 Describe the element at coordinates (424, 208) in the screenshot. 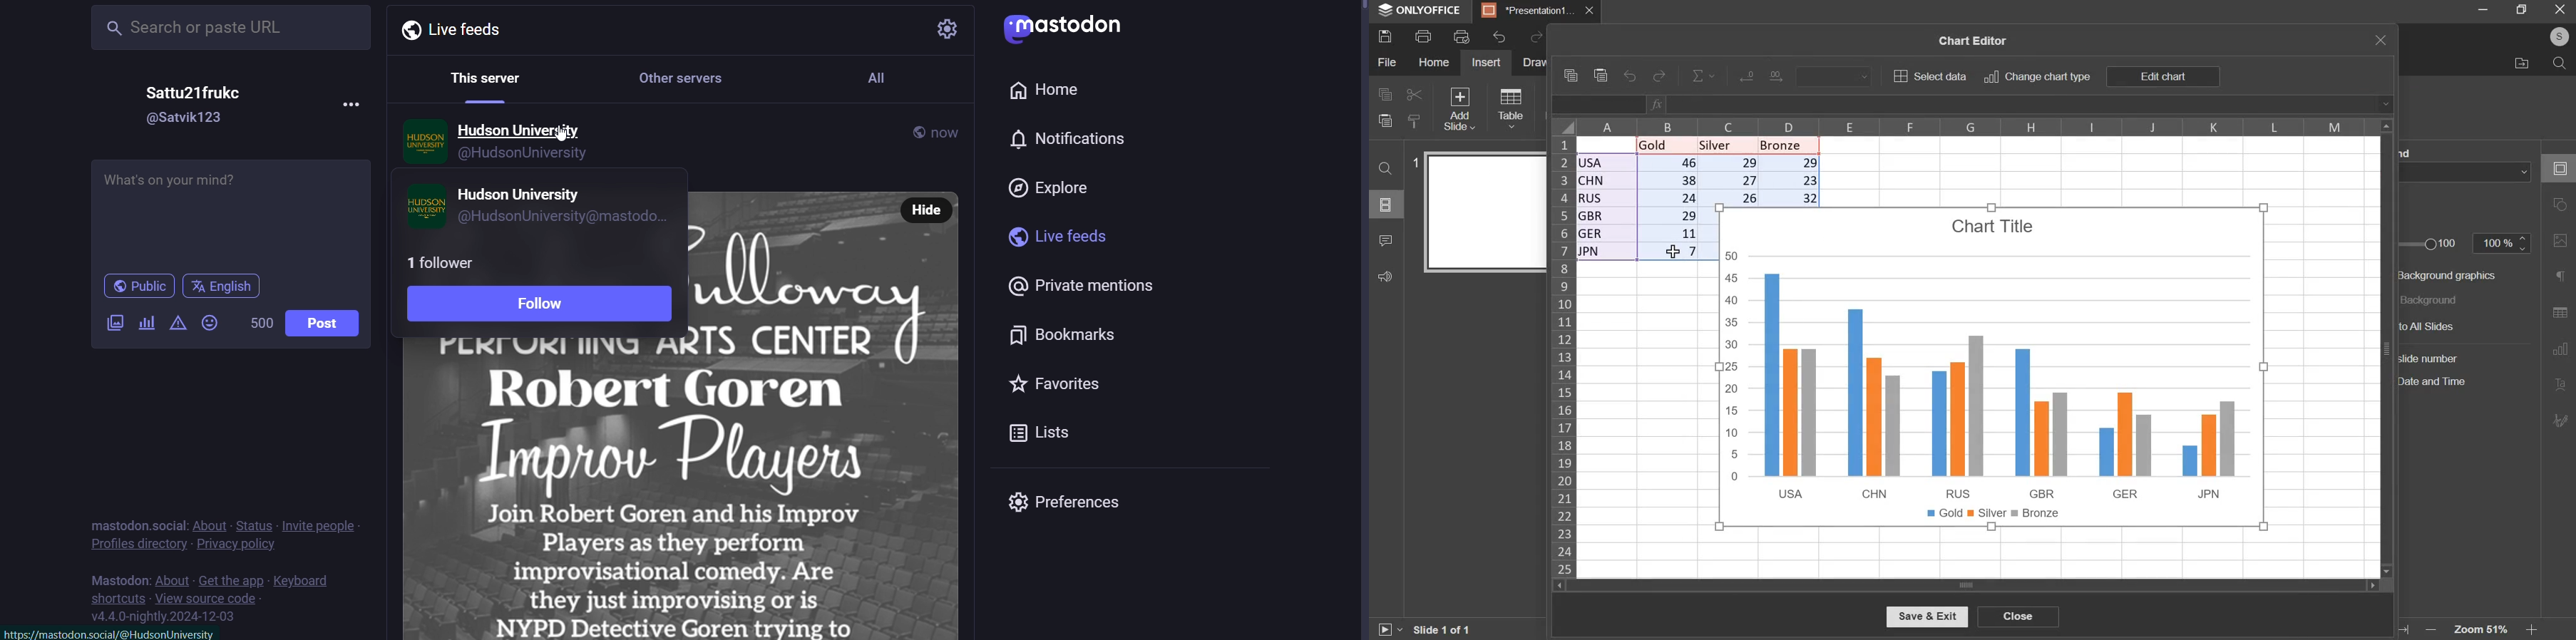

I see `profile picture` at that location.